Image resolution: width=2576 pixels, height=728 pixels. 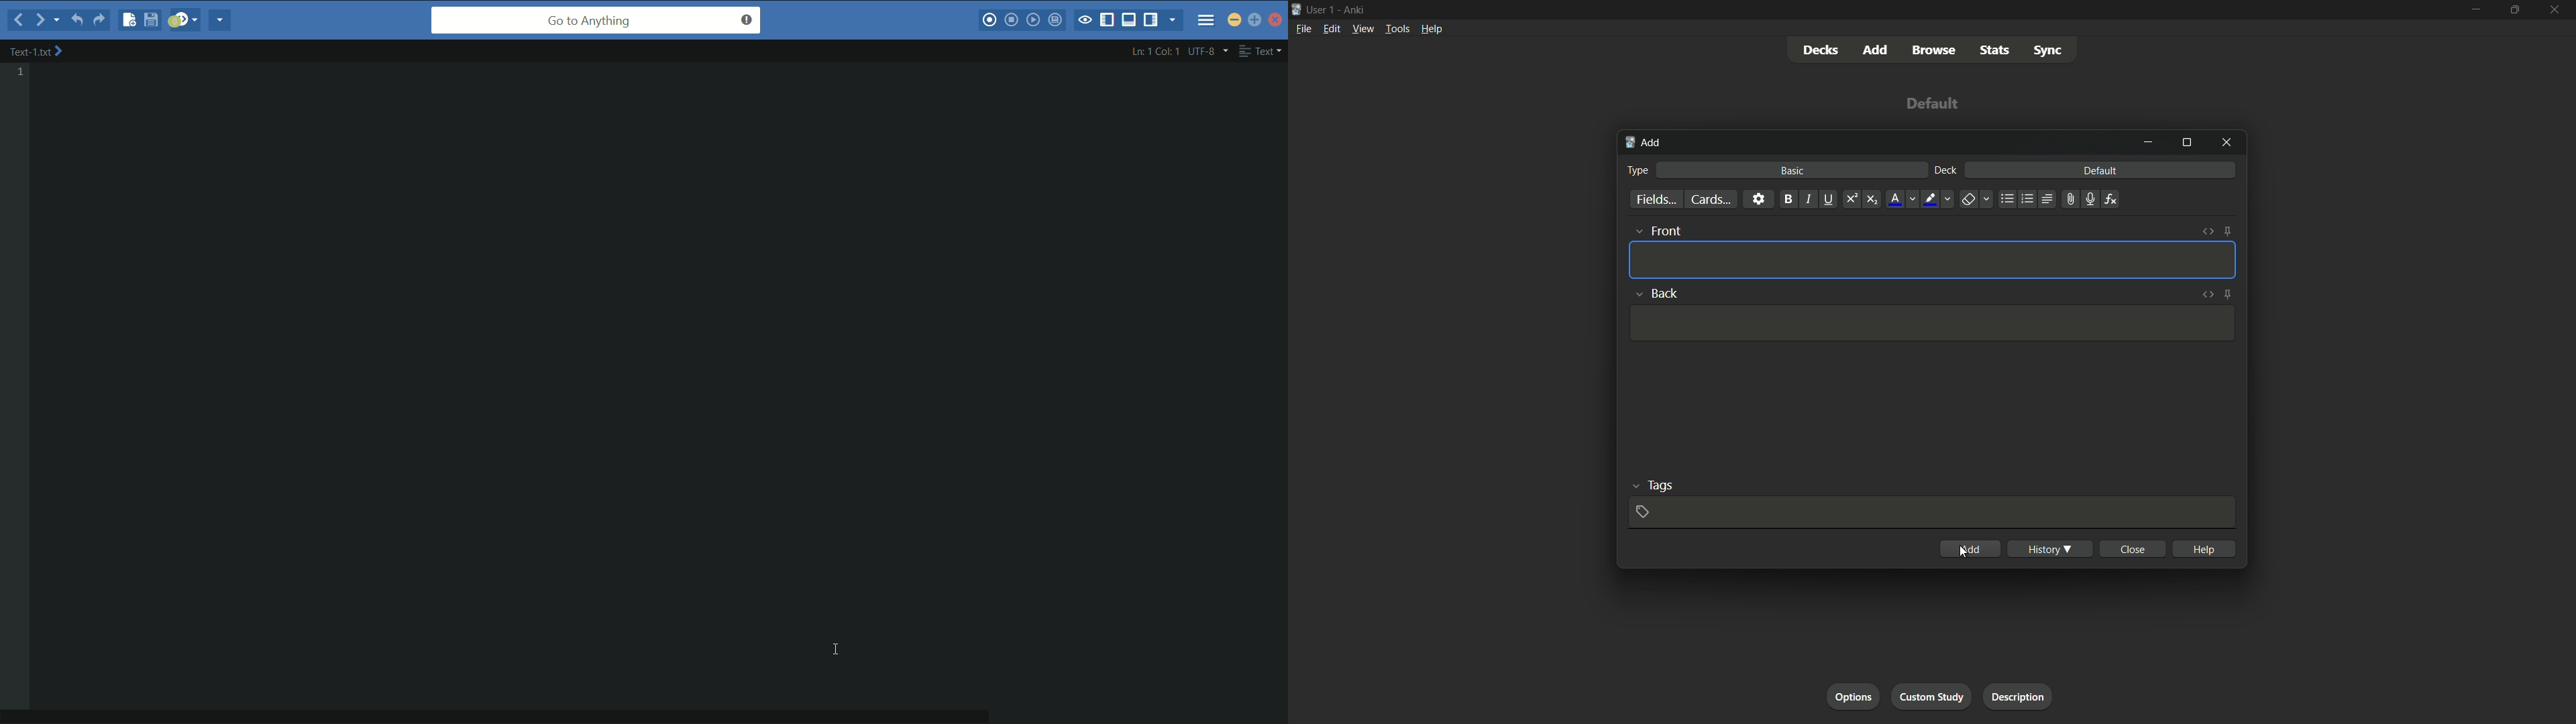 What do you see at coordinates (1651, 485) in the screenshot?
I see `tags` at bounding box center [1651, 485].